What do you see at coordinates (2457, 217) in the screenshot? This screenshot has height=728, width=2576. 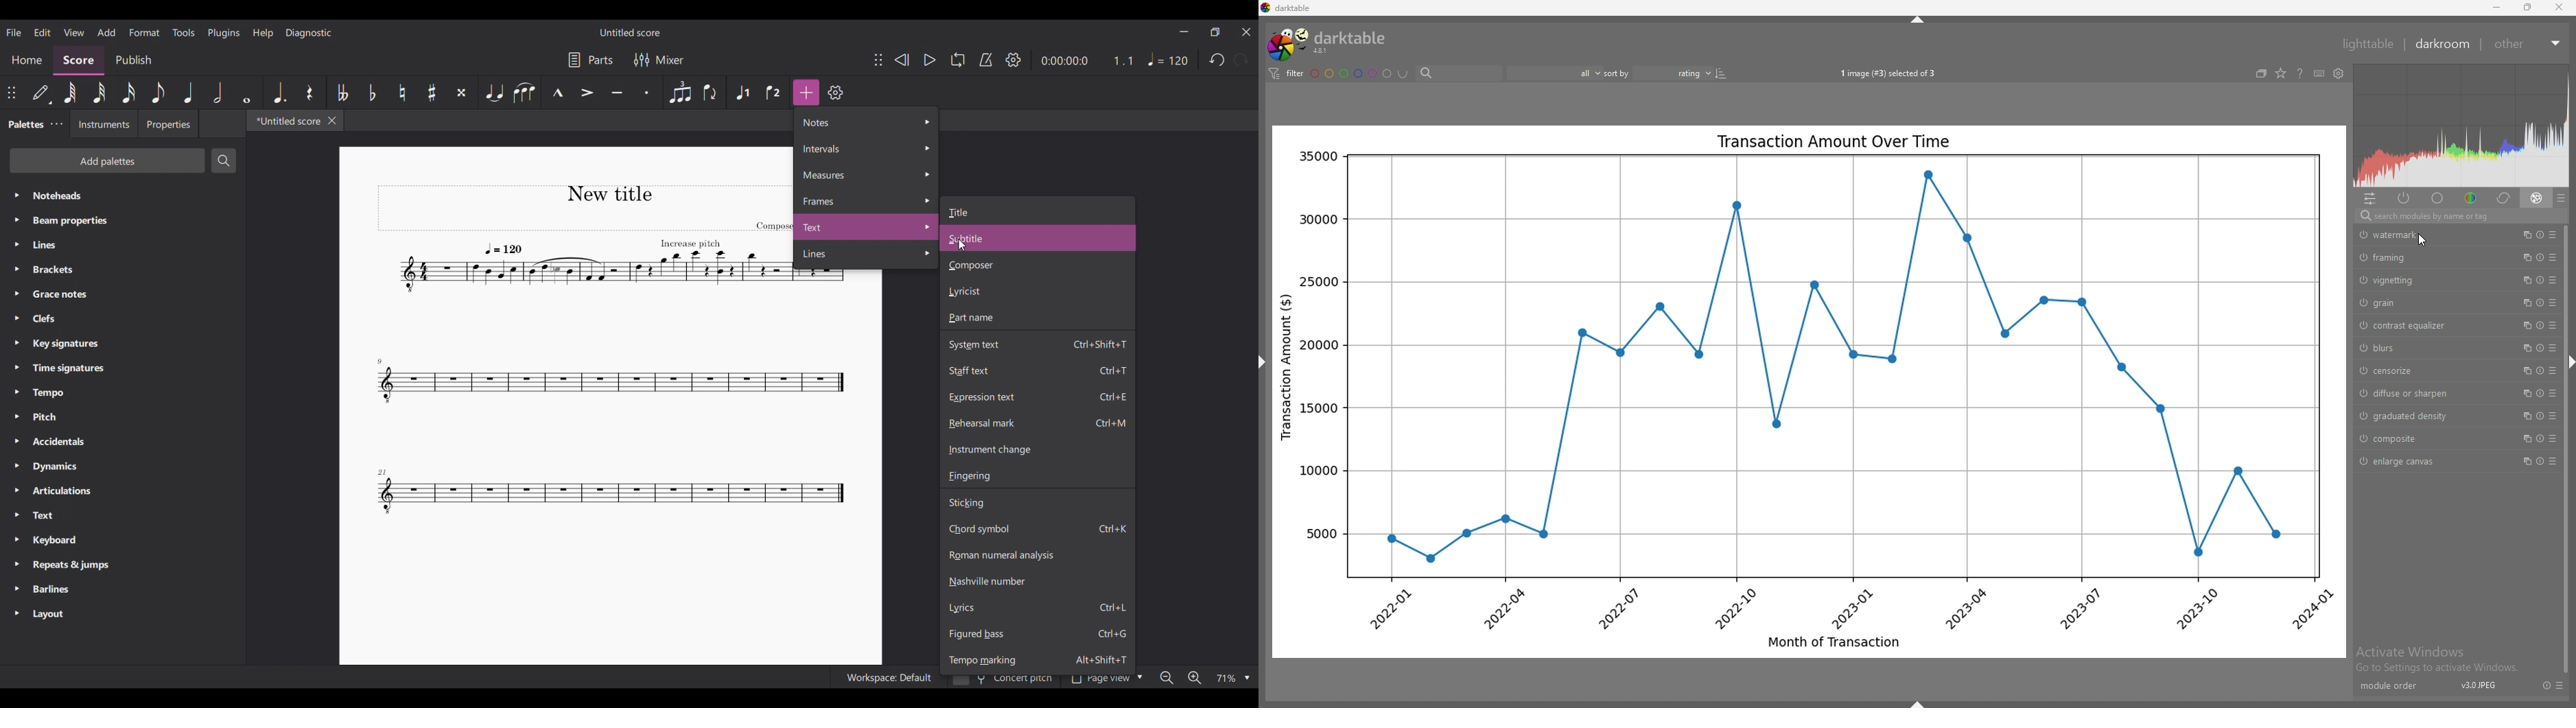 I see `search bar` at bounding box center [2457, 217].